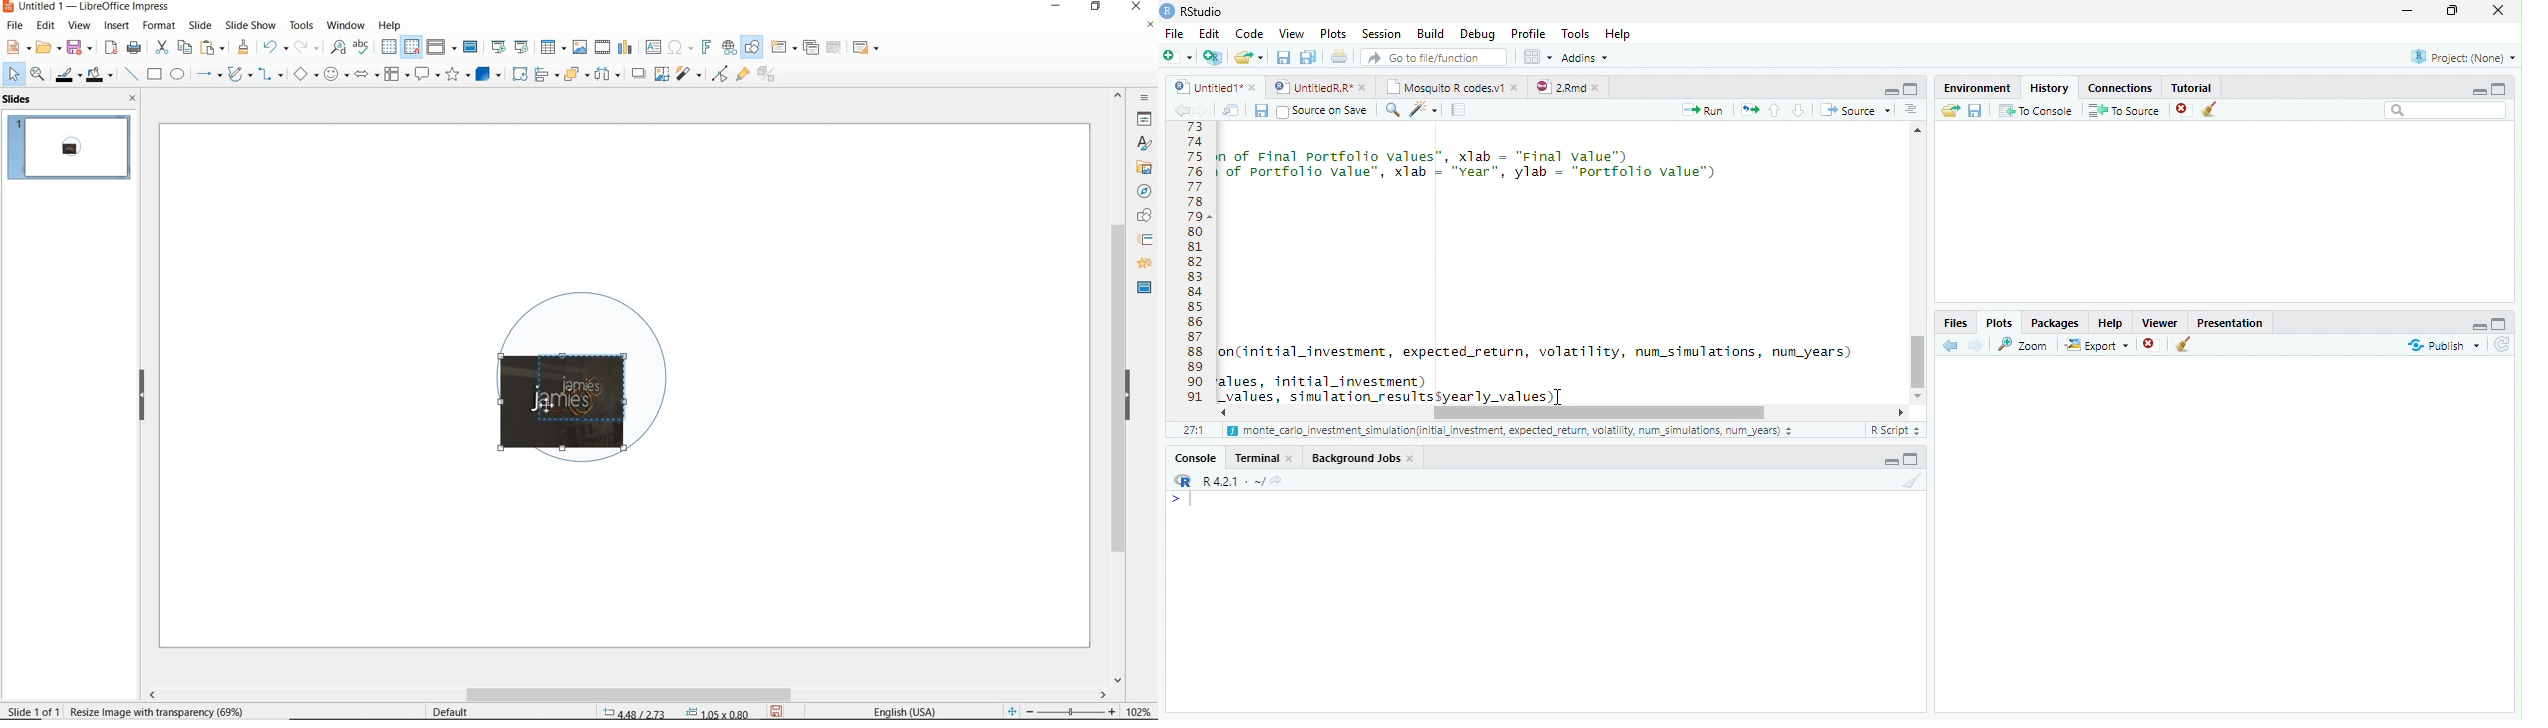 The height and width of the screenshot is (728, 2548). What do you see at coordinates (1909, 481) in the screenshot?
I see `Clear` at bounding box center [1909, 481].